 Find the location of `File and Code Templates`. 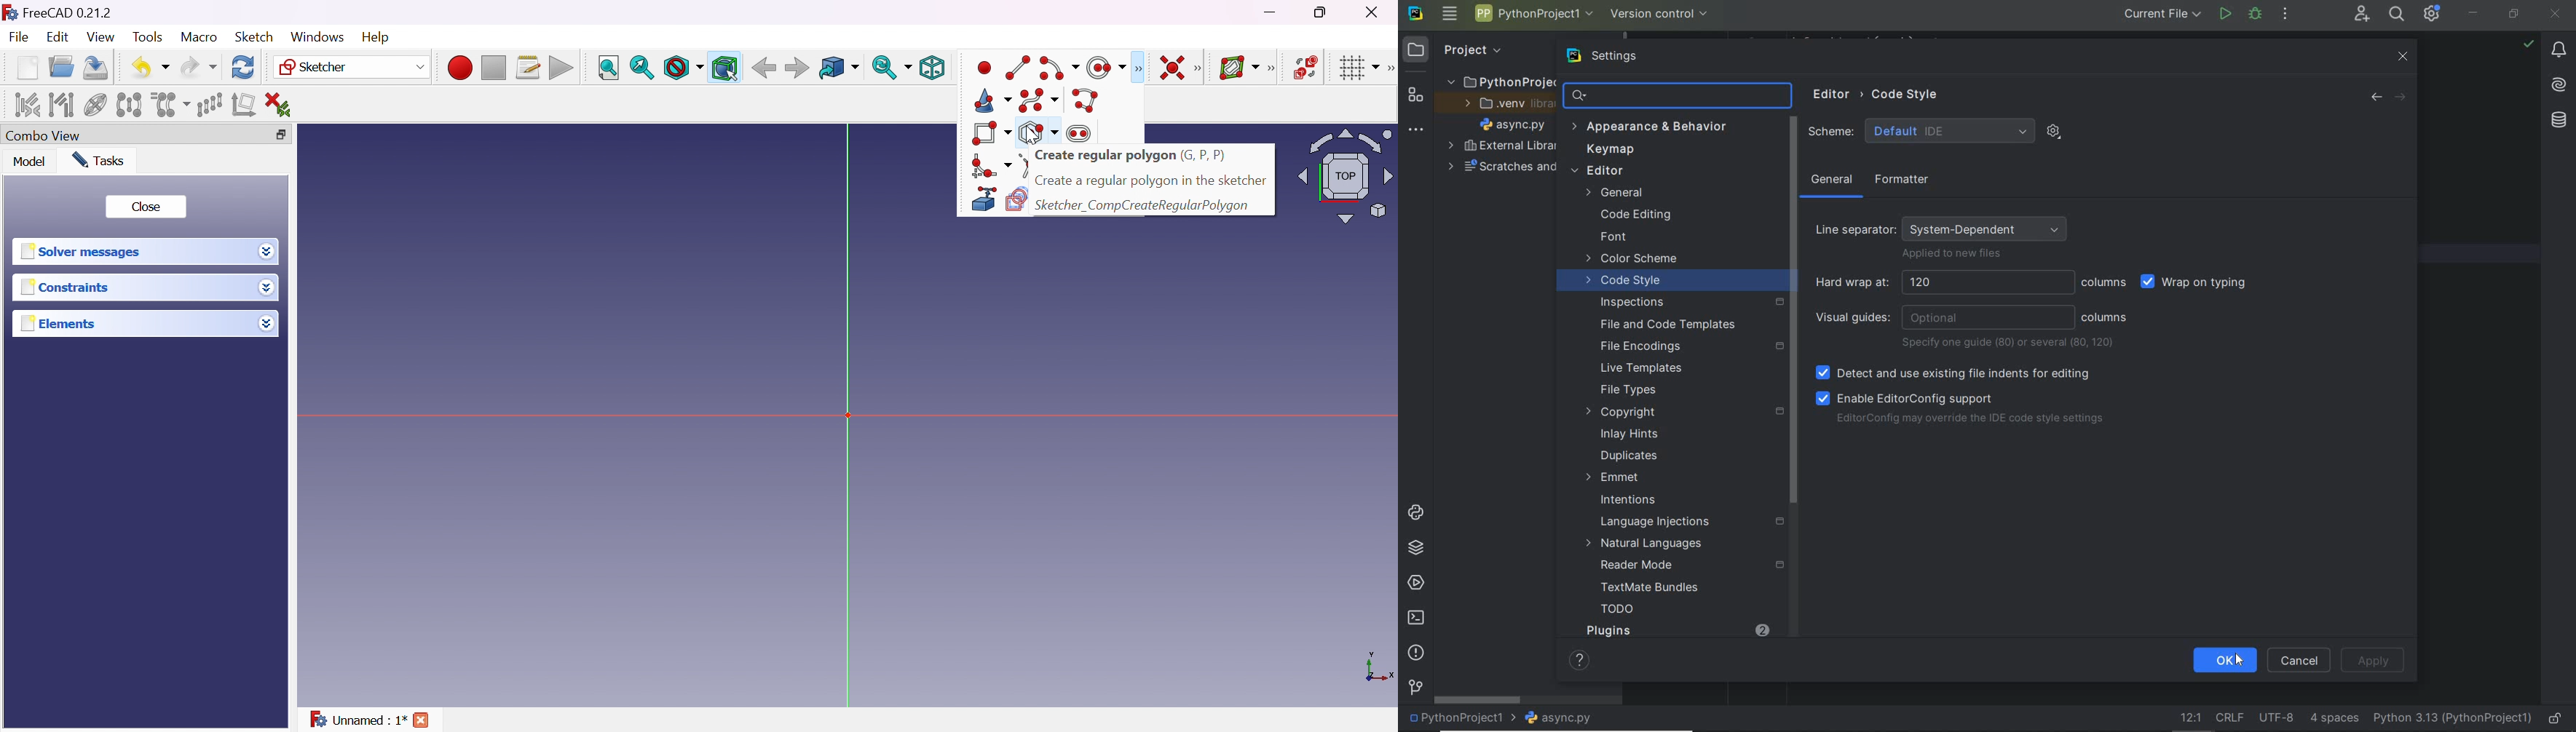

File and Code Templates is located at coordinates (1662, 324).